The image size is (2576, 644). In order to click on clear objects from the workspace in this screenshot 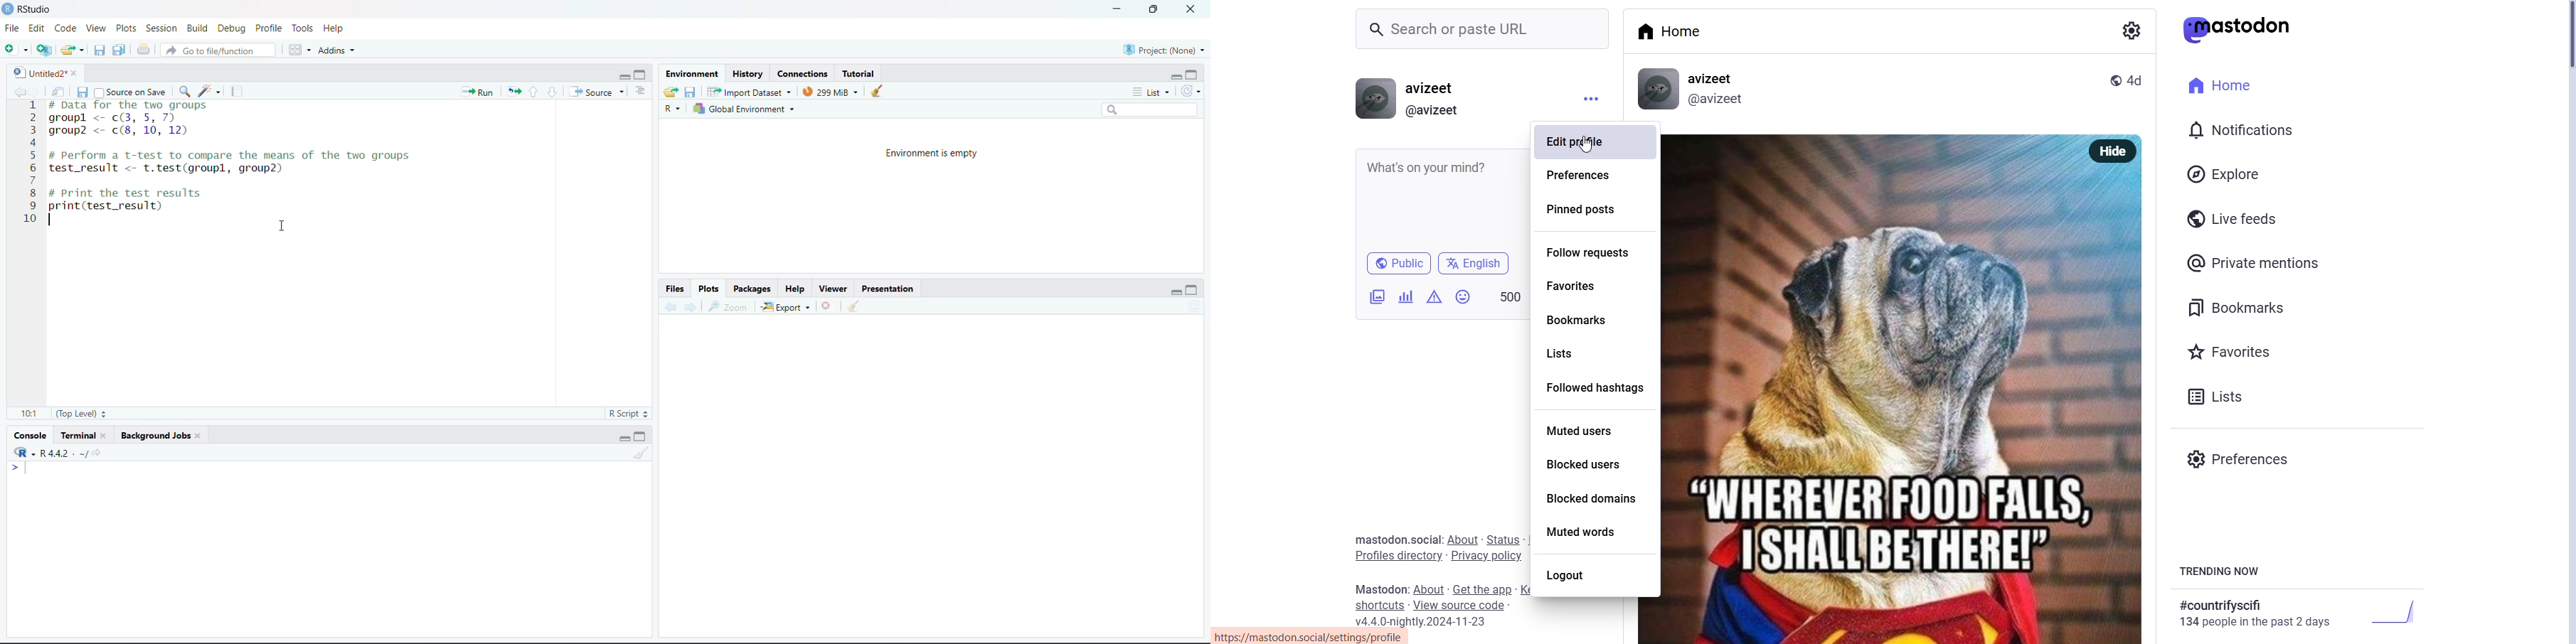, I will do `click(877, 90)`.